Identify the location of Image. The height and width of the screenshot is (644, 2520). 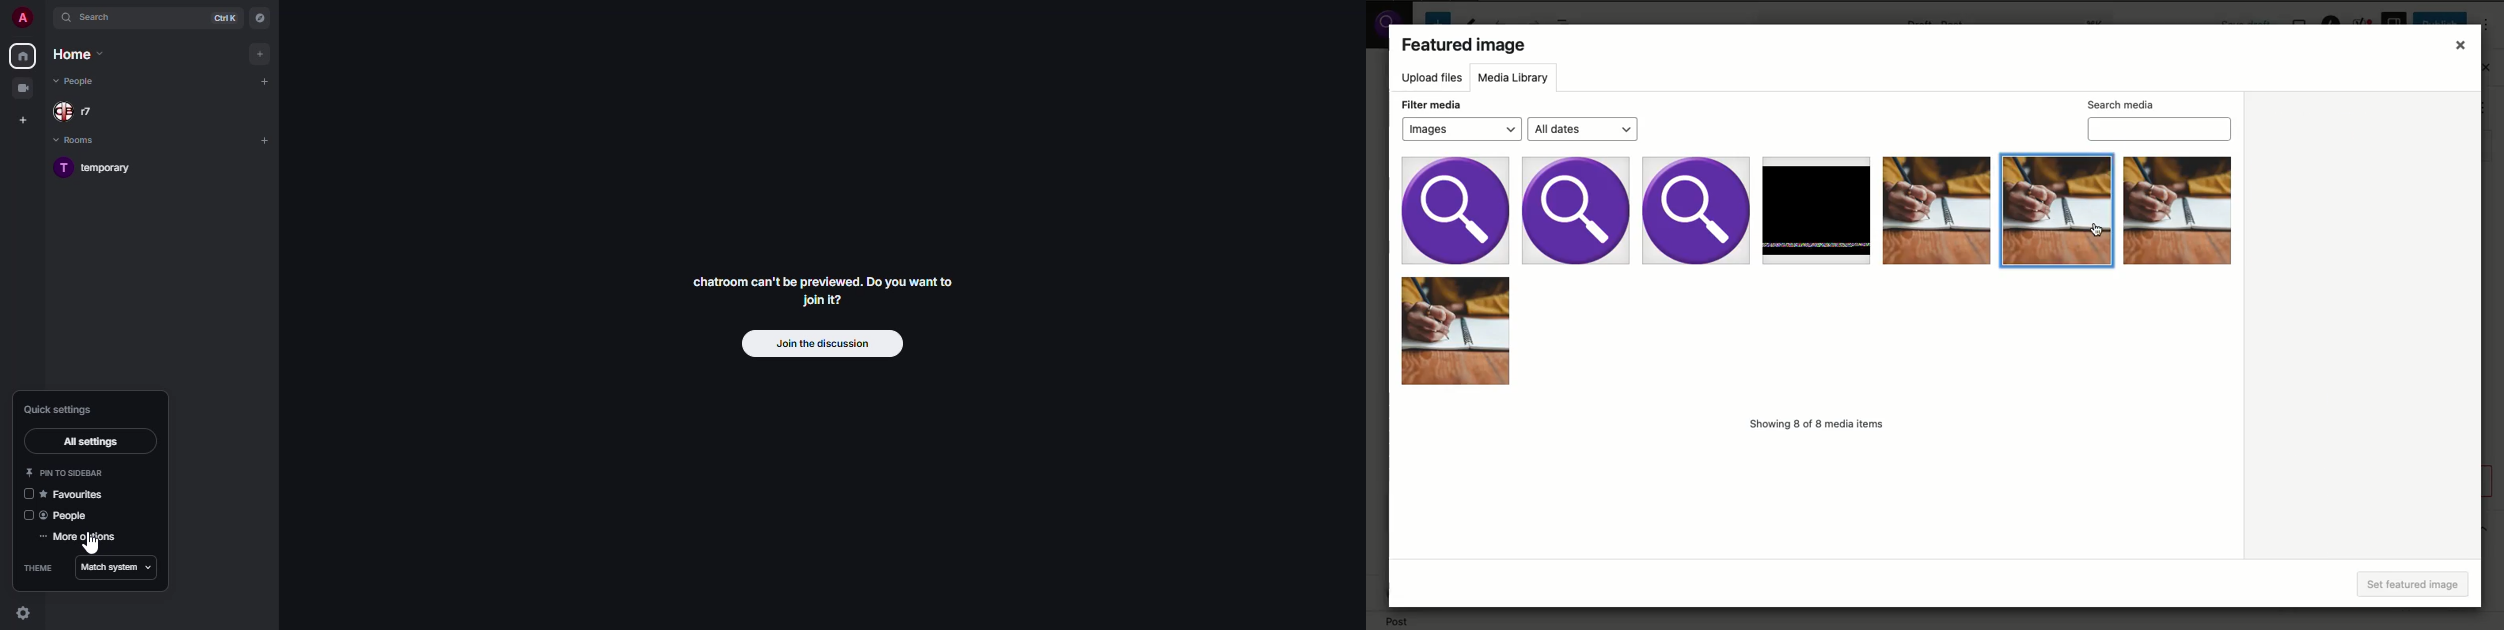
(2058, 211).